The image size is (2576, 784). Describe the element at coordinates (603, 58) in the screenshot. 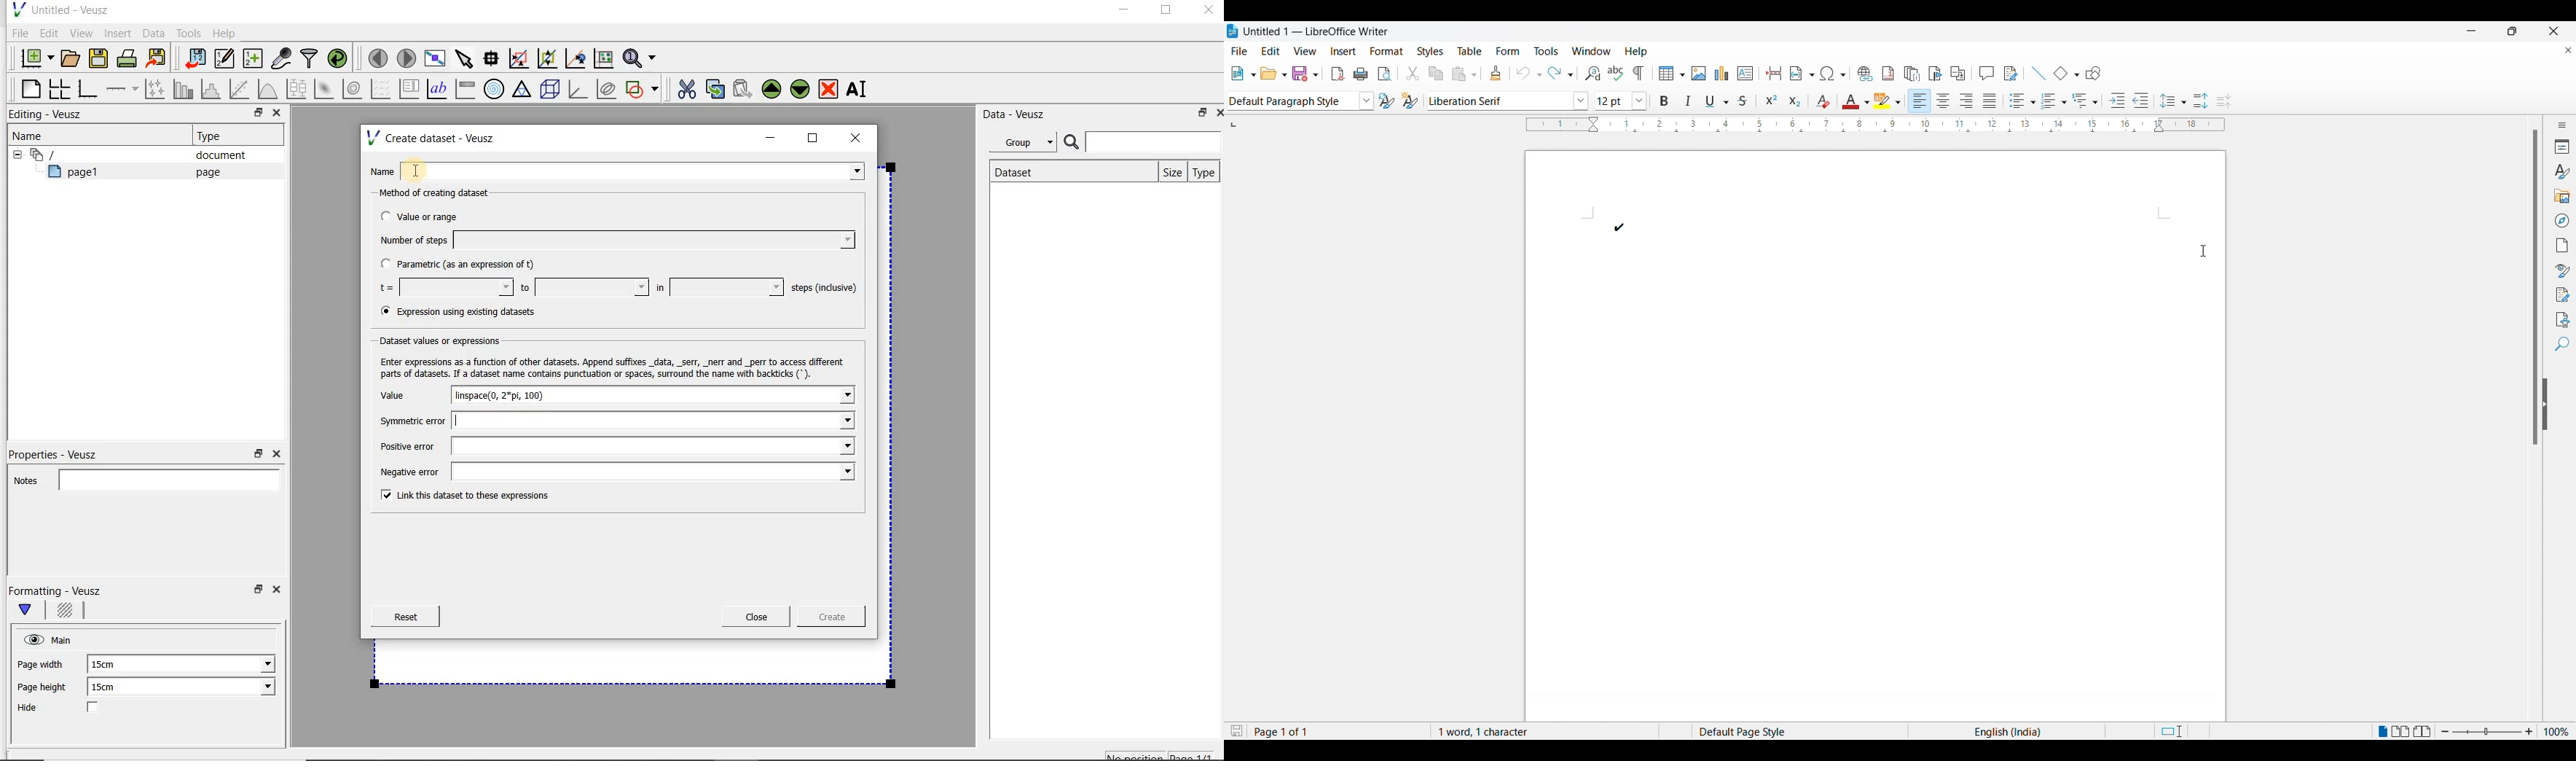

I see `click to reset graph axes` at that location.